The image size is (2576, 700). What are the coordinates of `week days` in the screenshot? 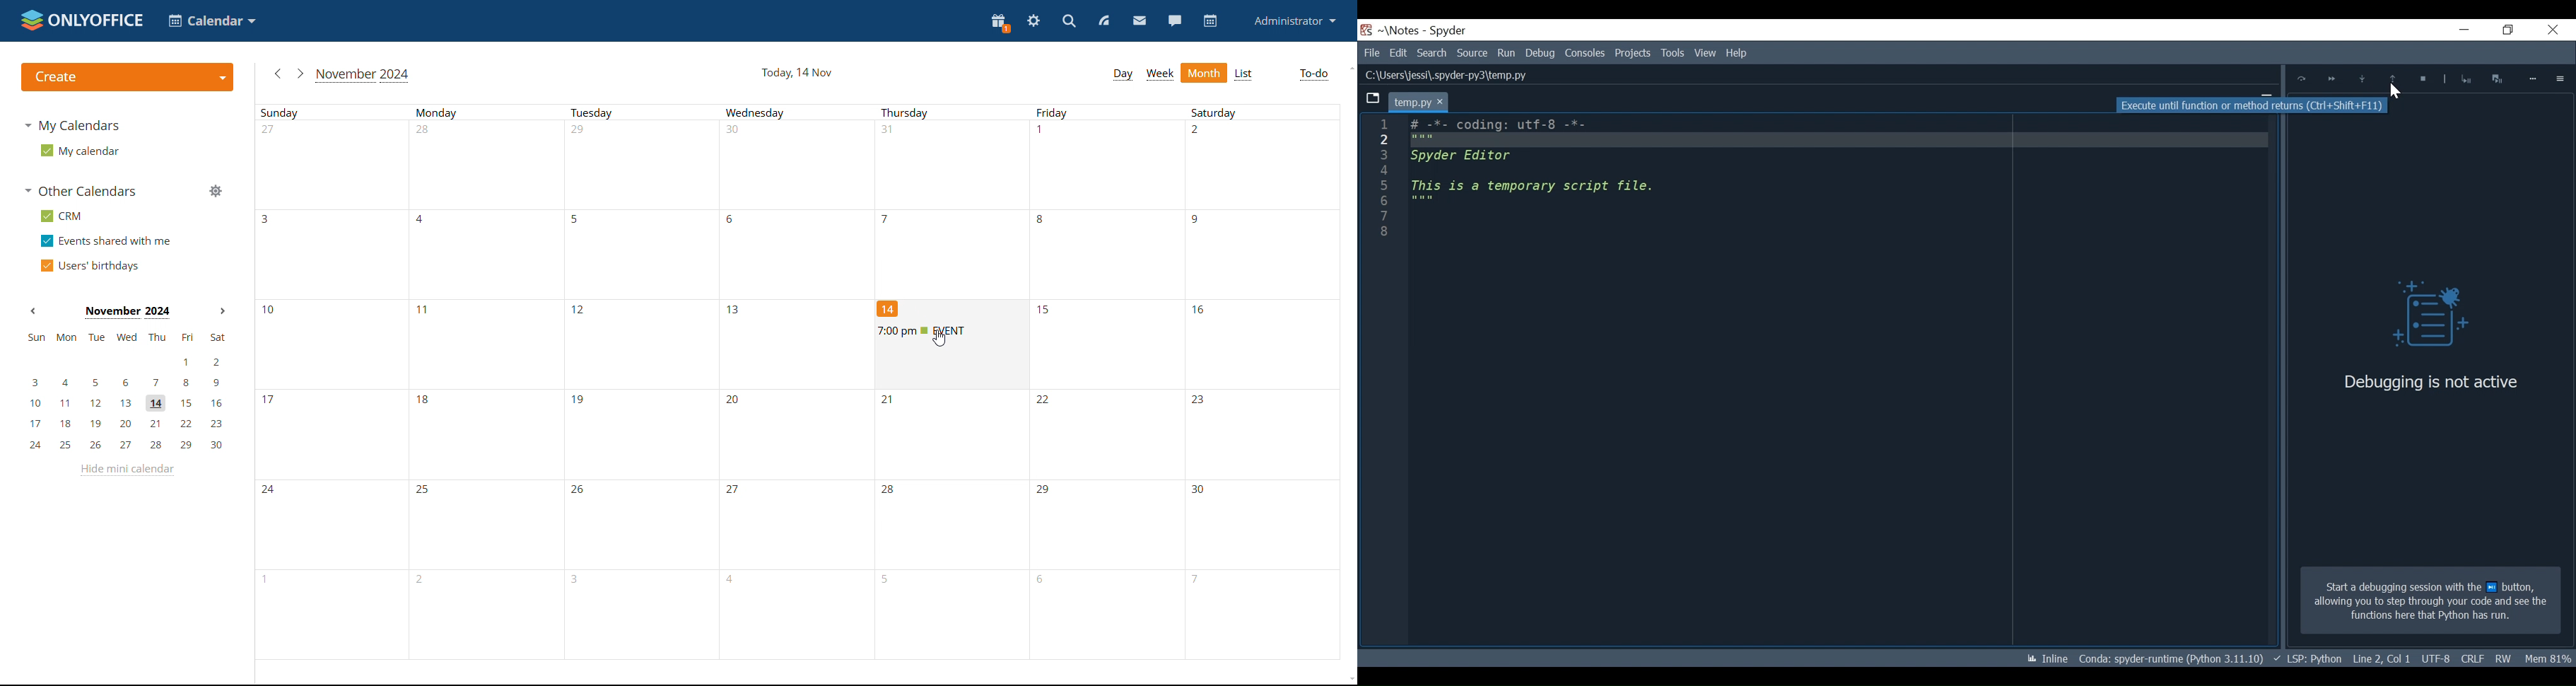 It's located at (797, 110).